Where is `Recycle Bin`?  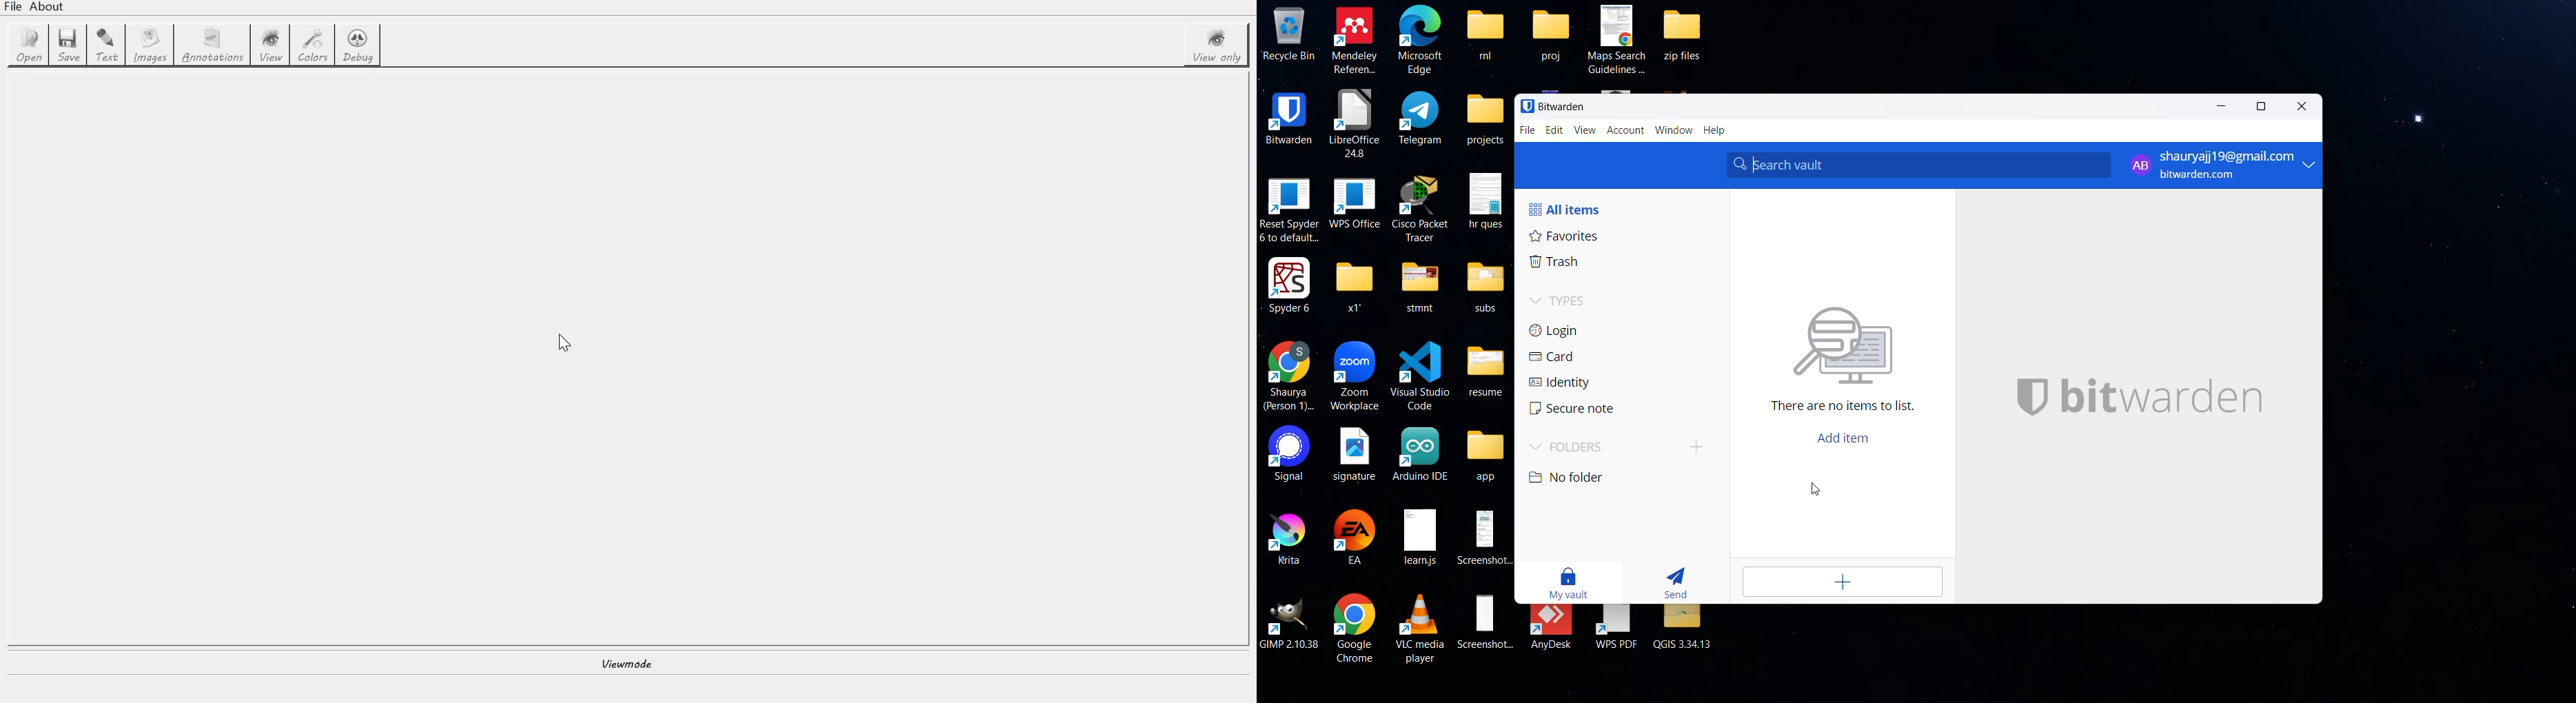
Recycle Bin is located at coordinates (1288, 33).